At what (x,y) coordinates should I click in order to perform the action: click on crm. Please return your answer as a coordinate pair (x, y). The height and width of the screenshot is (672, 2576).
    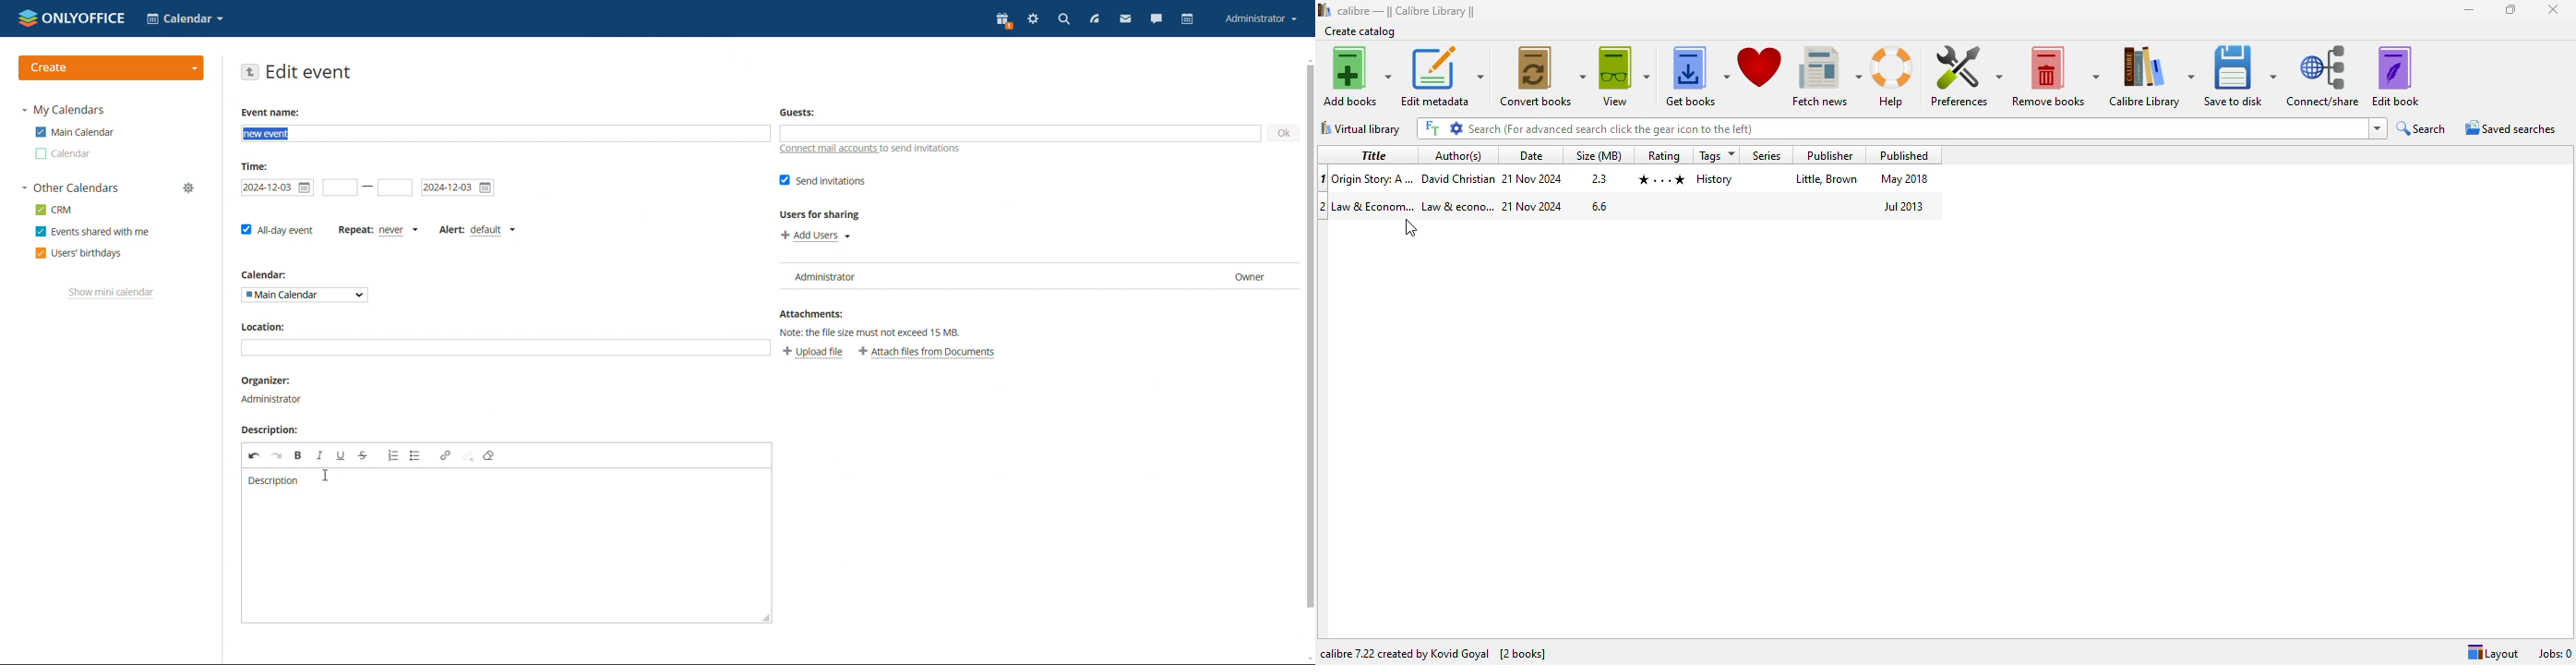
    Looking at the image, I should click on (53, 210).